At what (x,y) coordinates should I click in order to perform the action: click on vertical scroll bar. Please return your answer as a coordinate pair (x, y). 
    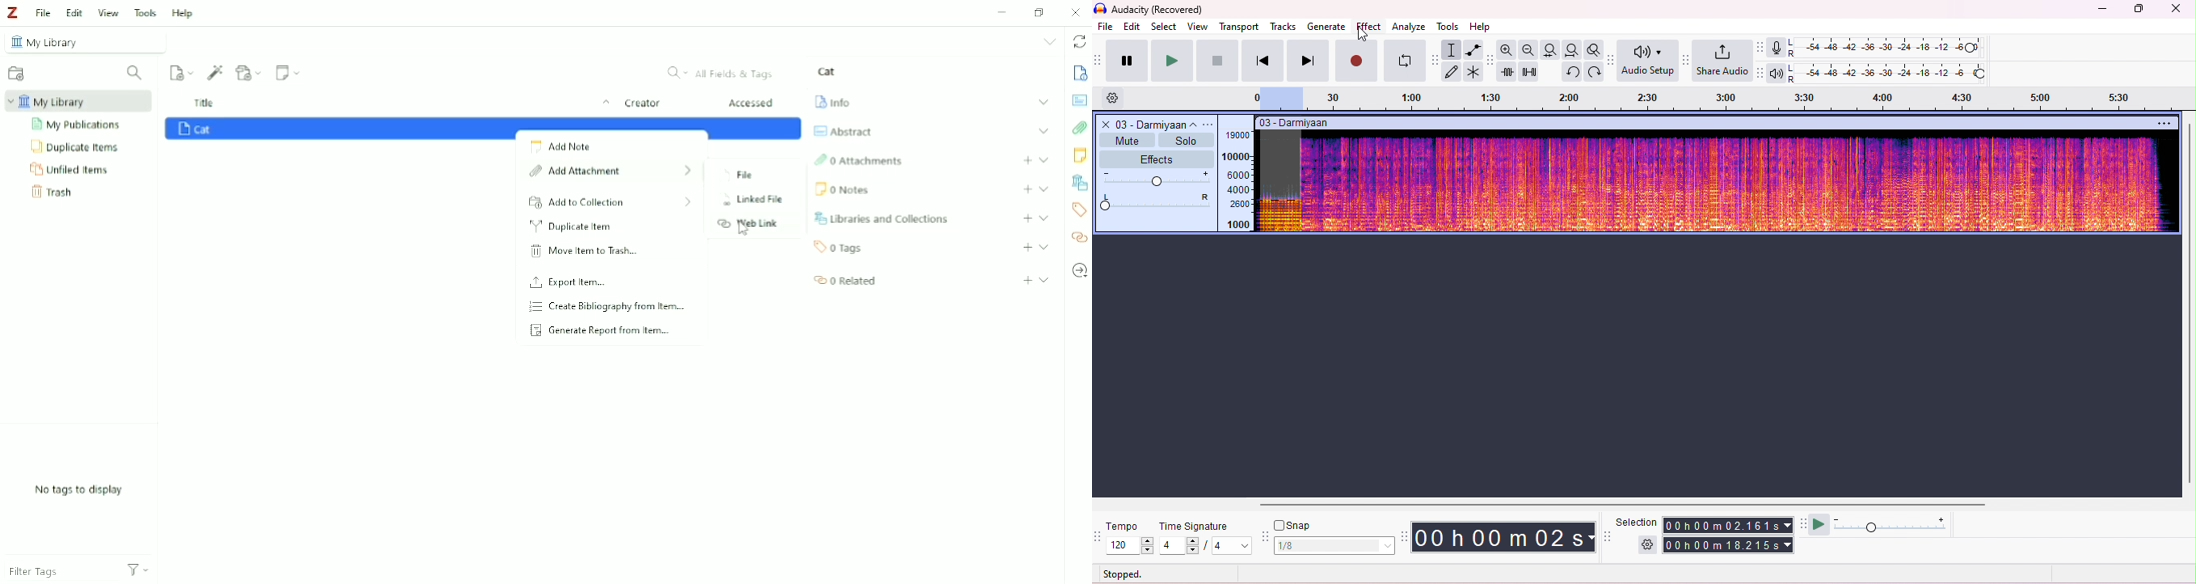
    Looking at the image, I should click on (2190, 304).